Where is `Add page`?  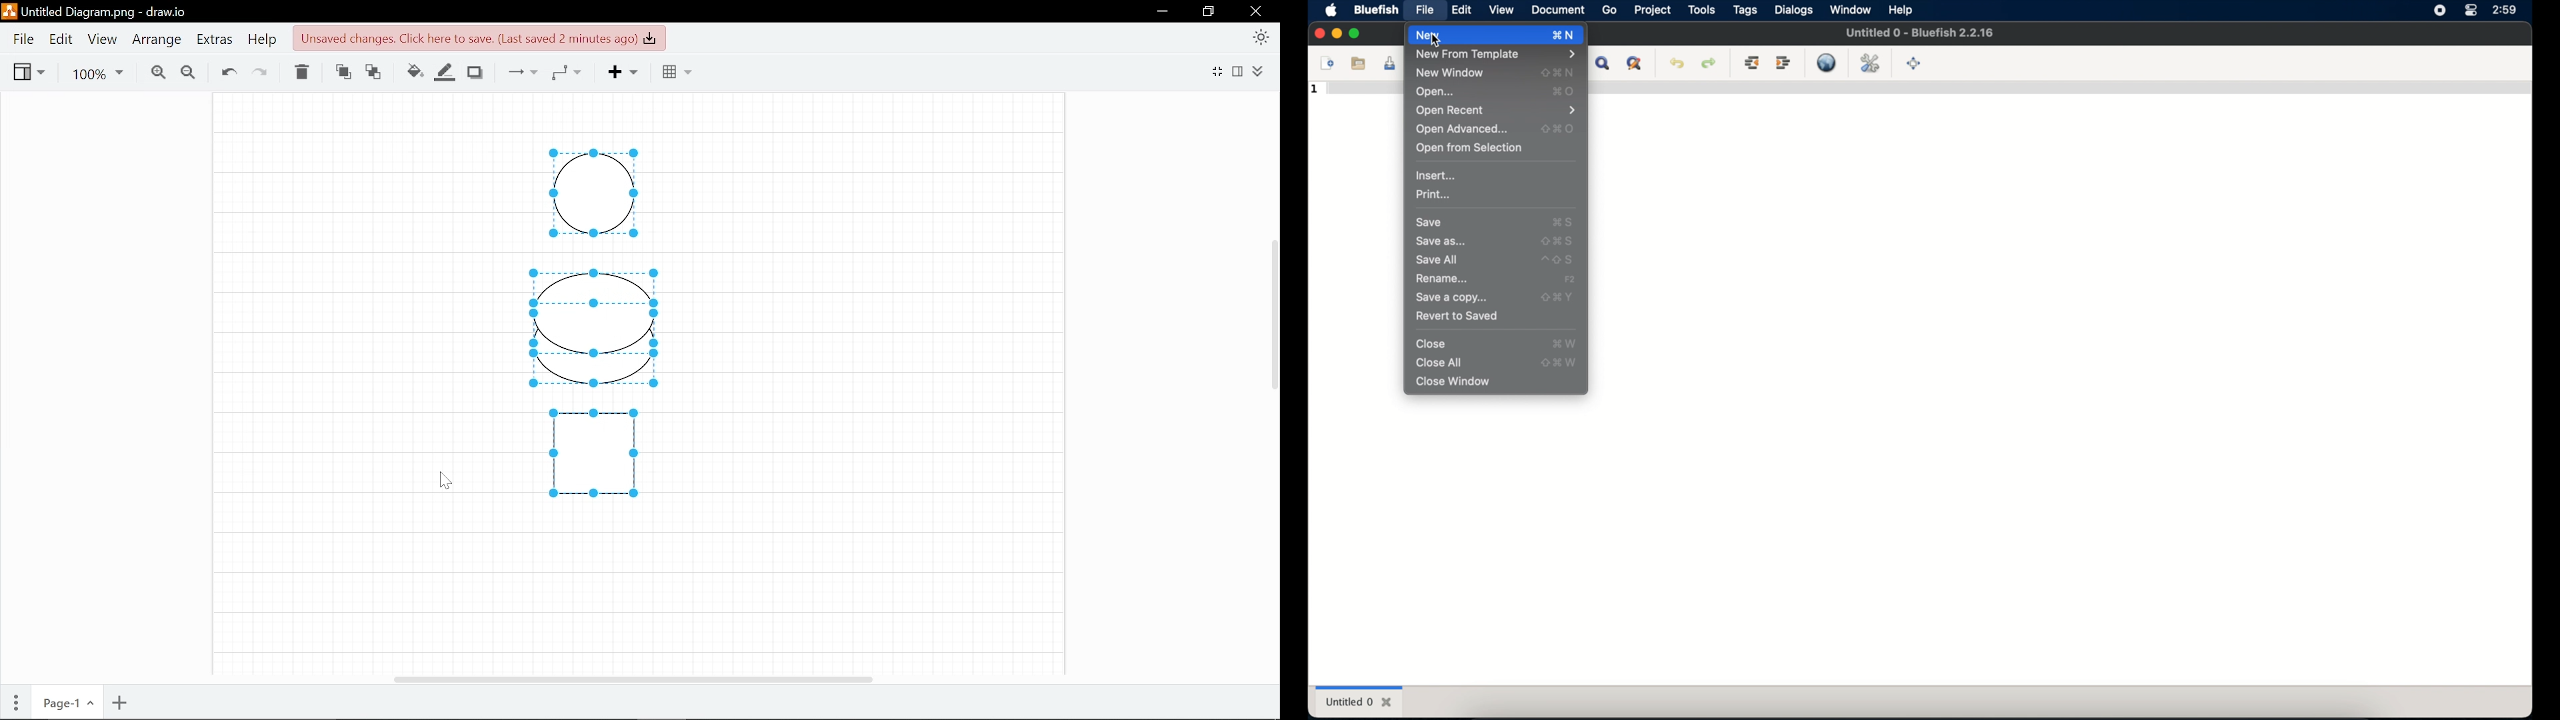
Add page is located at coordinates (120, 703).